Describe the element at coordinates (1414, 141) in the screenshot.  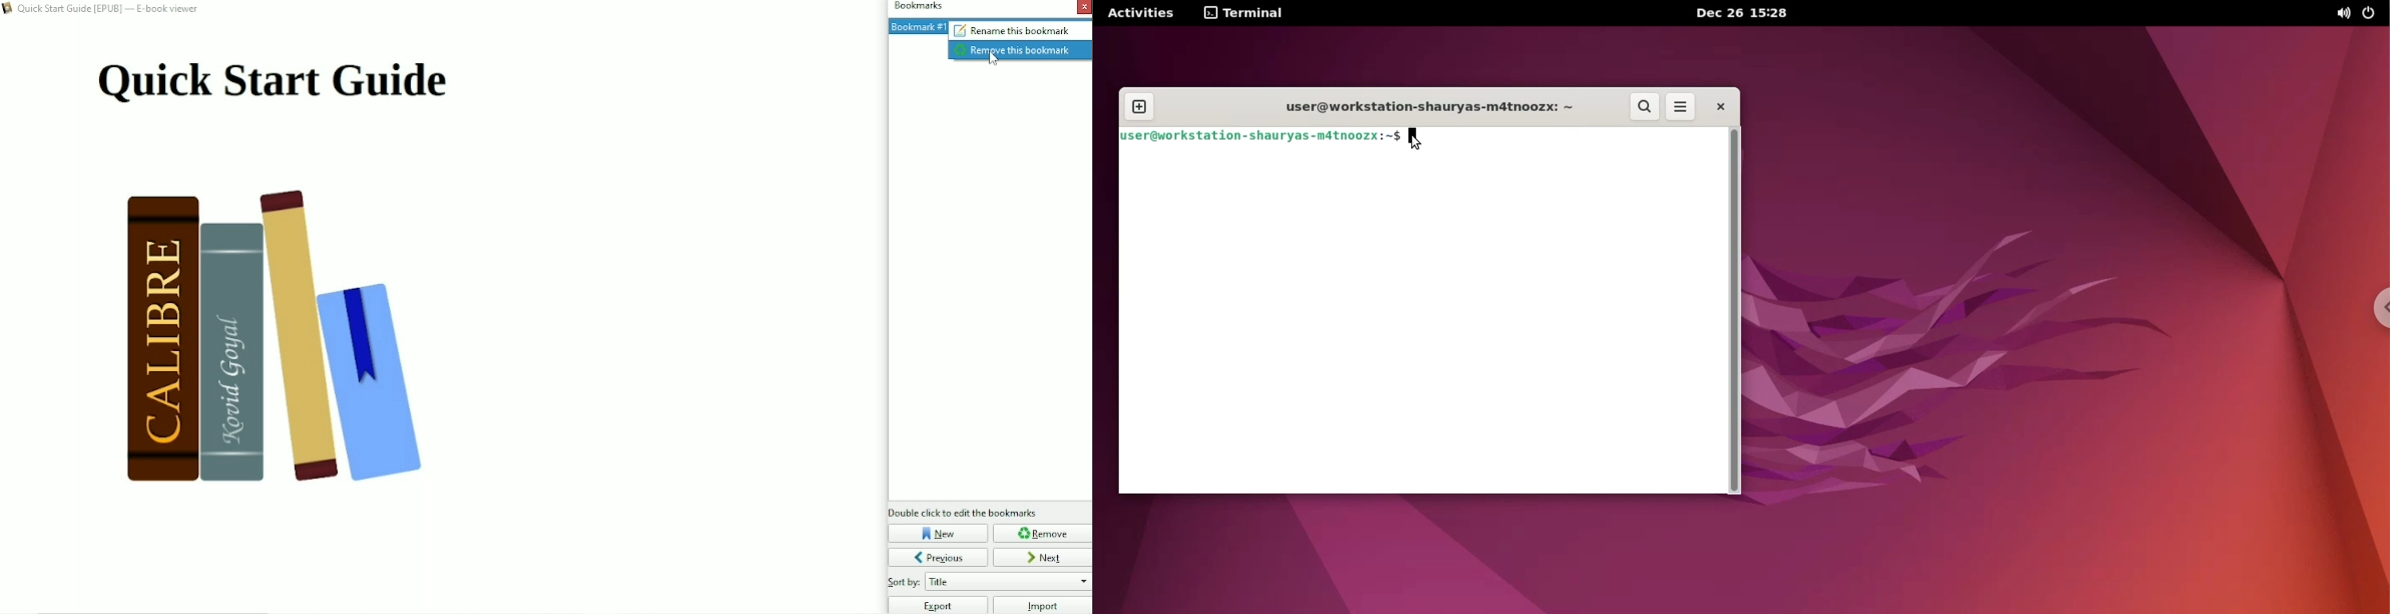
I see `cursor` at that location.